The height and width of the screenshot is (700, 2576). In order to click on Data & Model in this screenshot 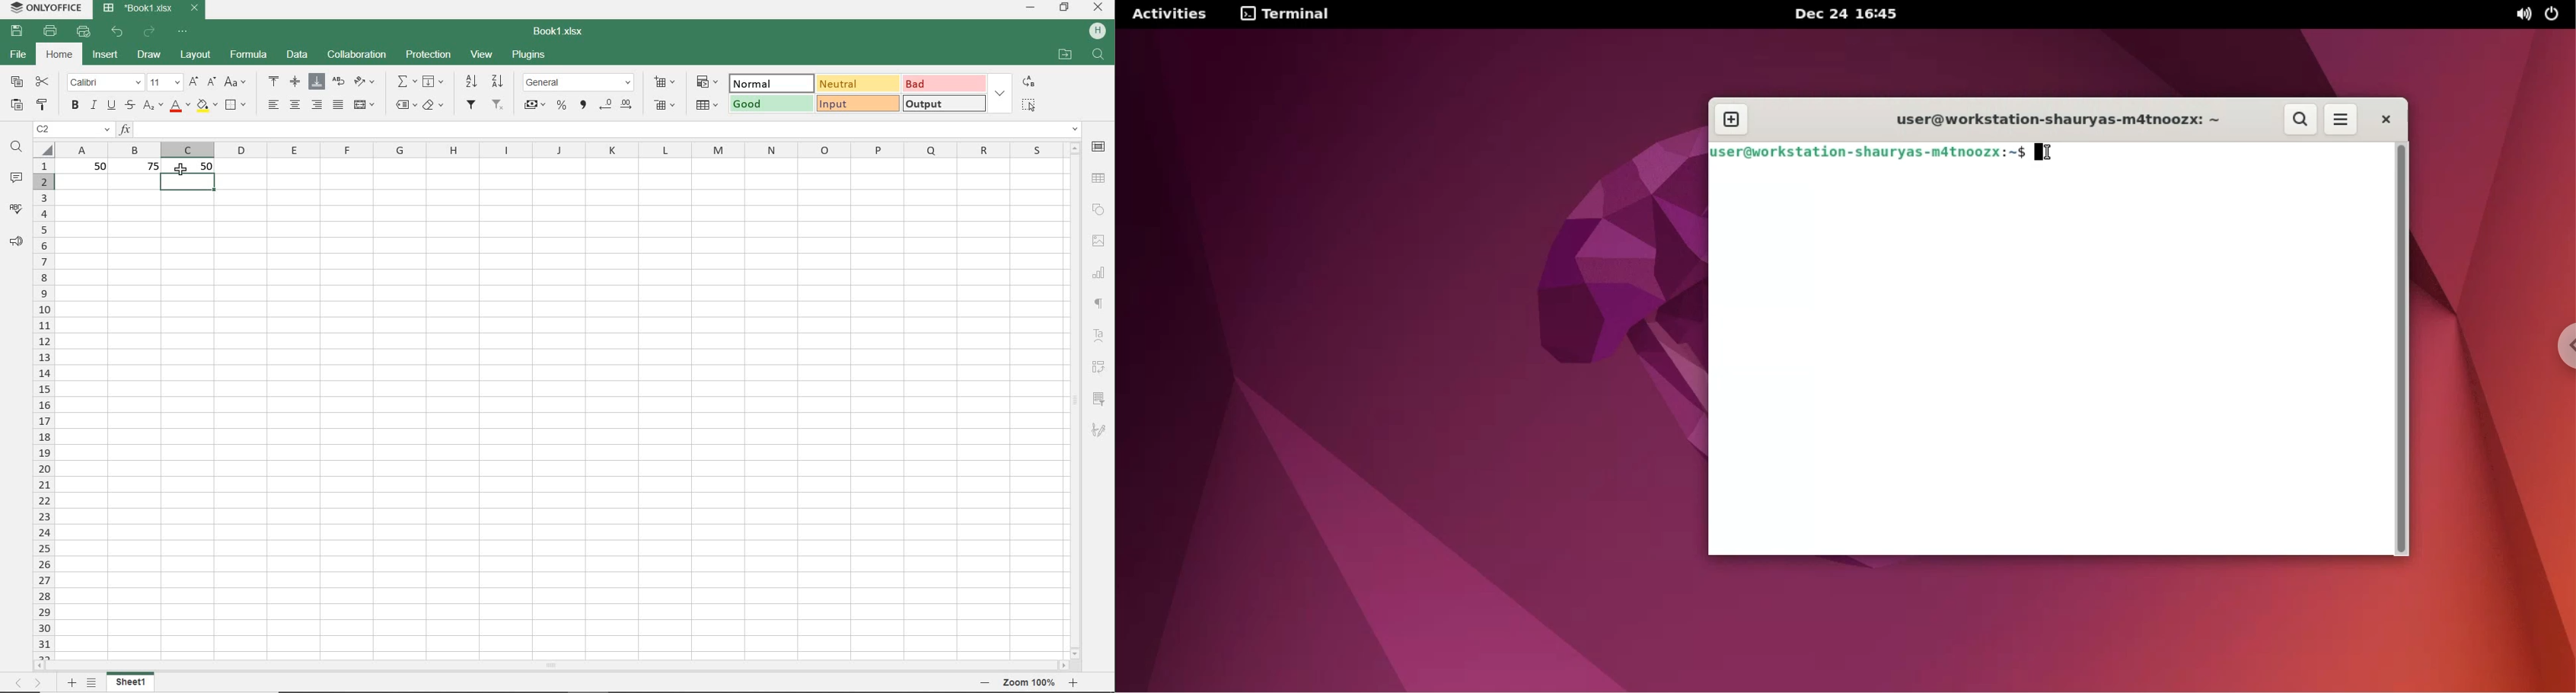, I will do `click(857, 92)`.